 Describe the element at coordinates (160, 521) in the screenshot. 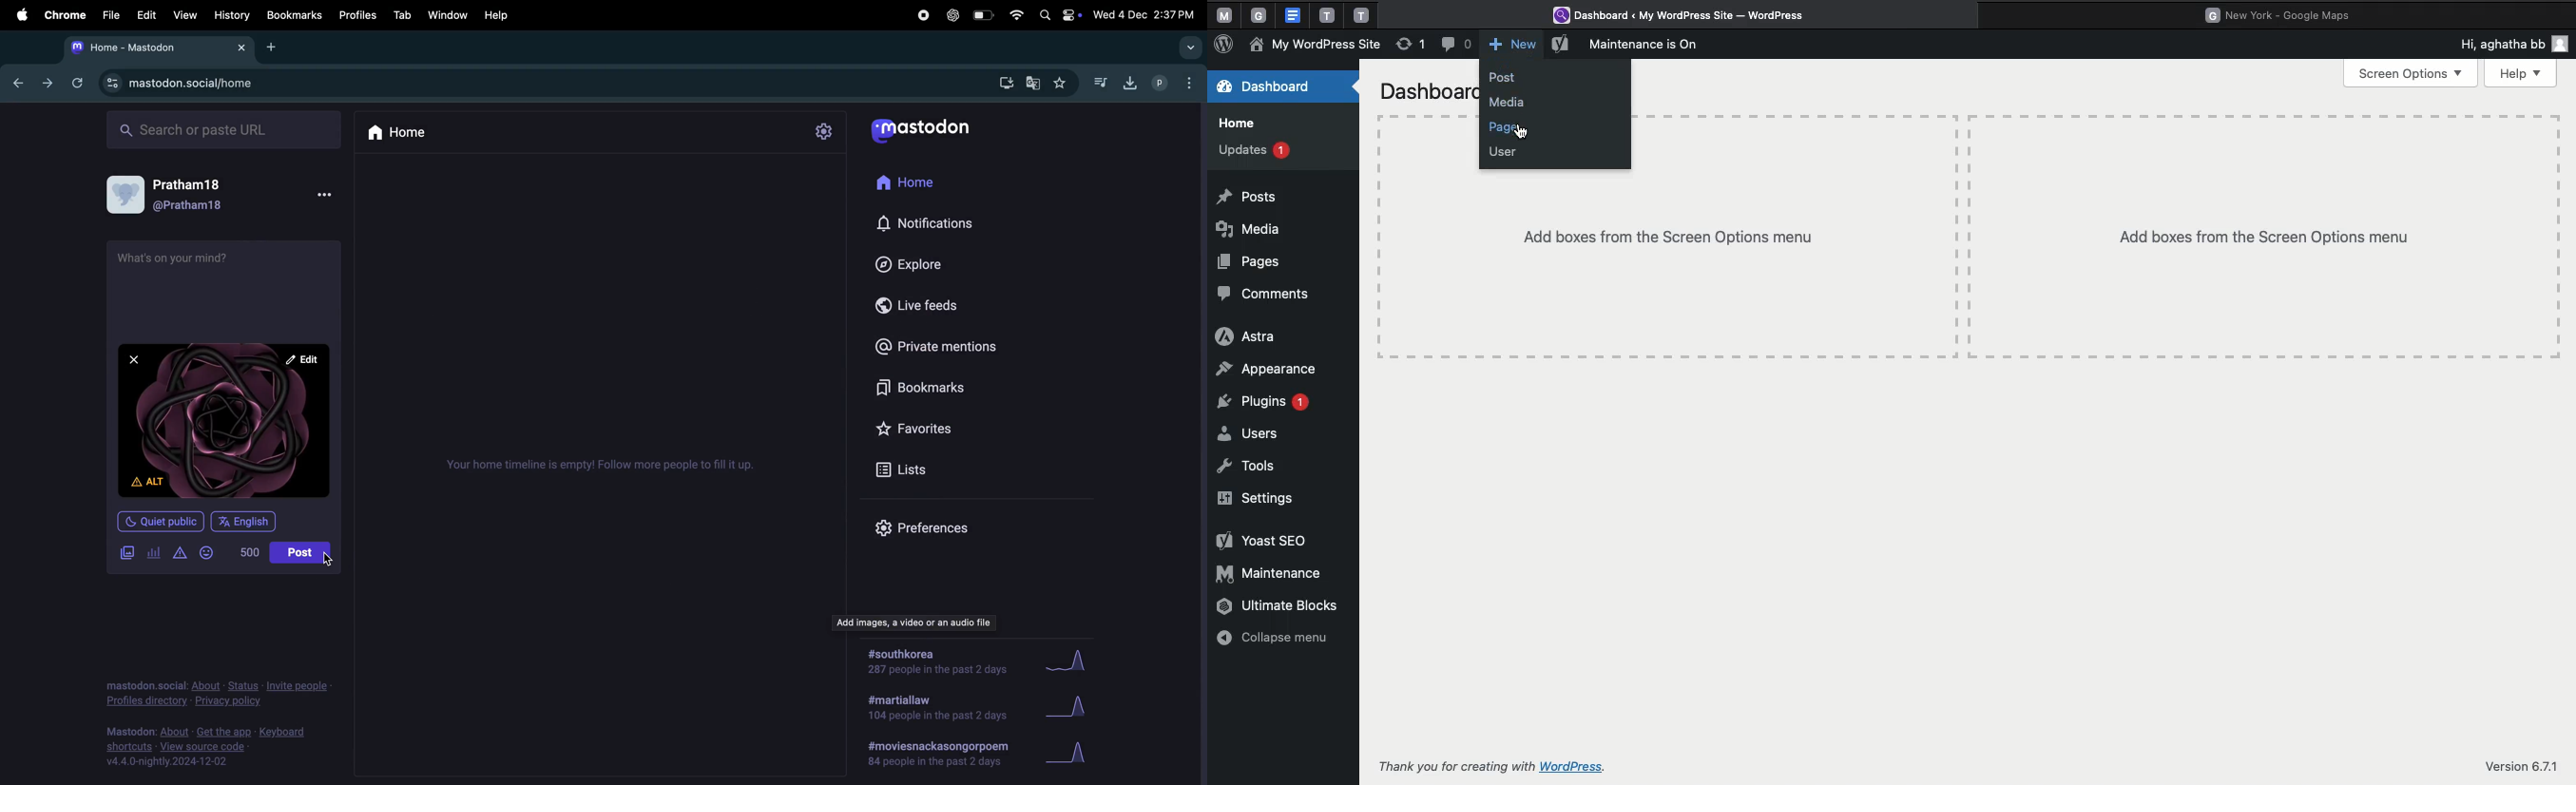

I see `Quiet public` at that location.